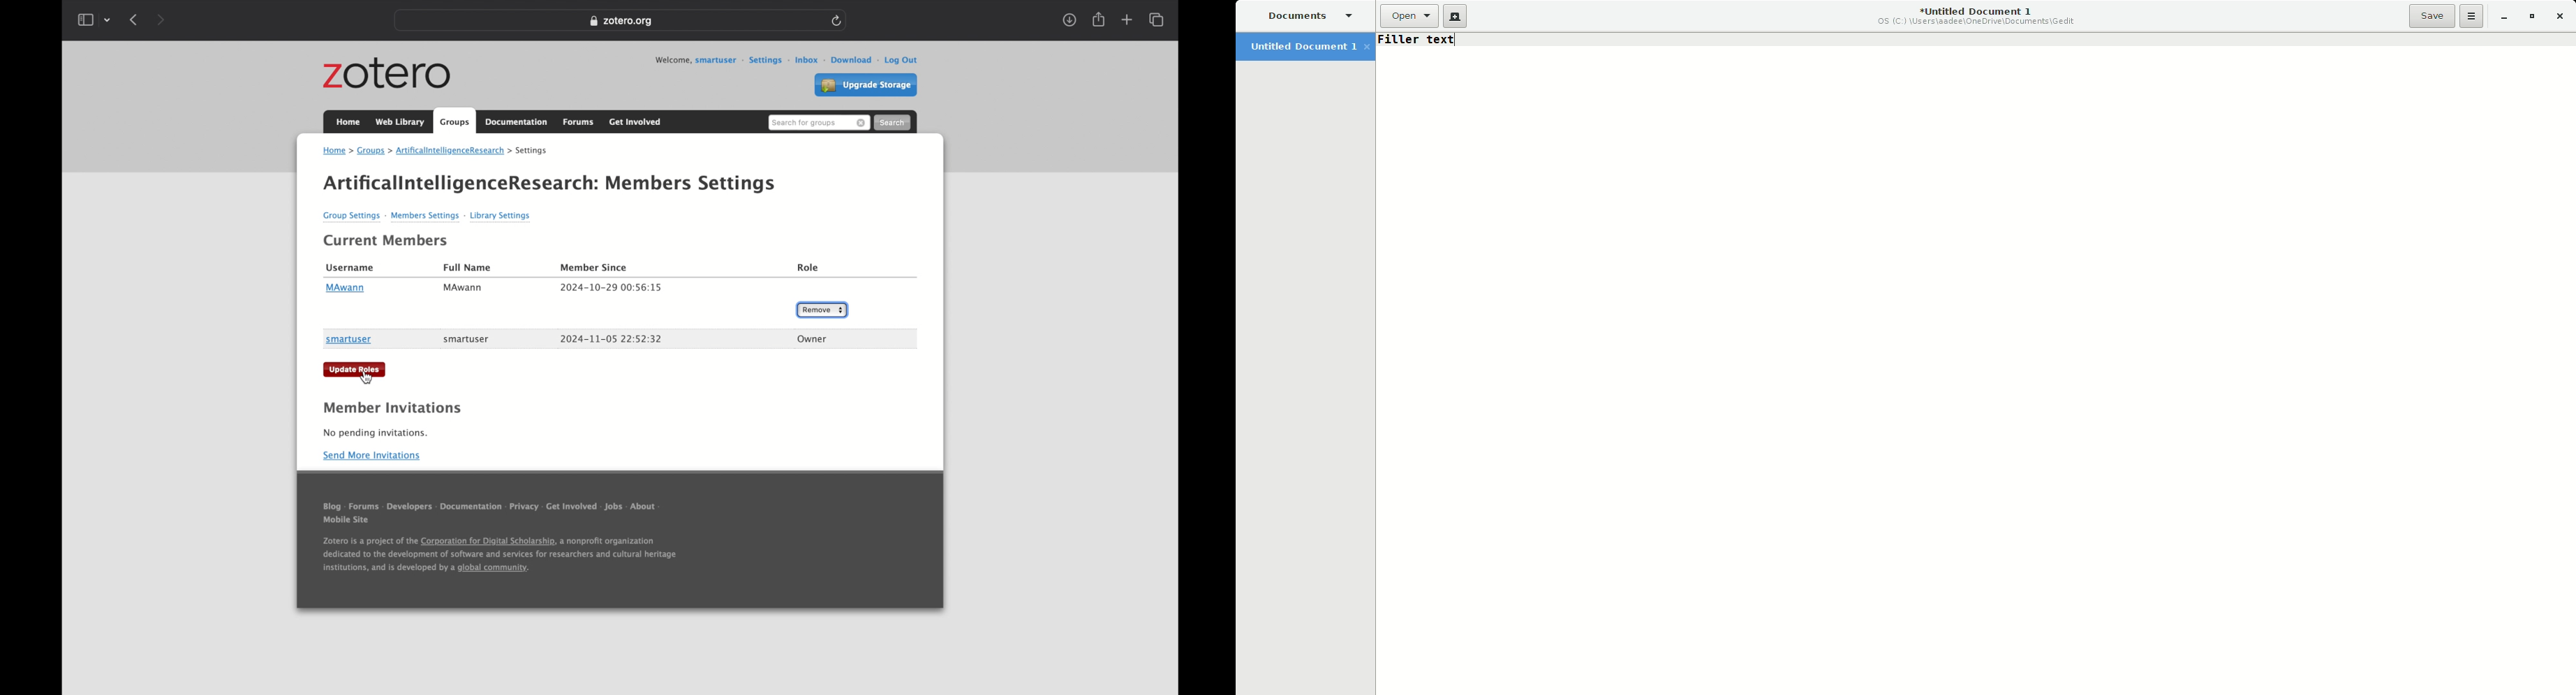 This screenshot has width=2576, height=700. Describe the element at coordinates (594, 268) in the screenshot. I see `member since` at that location.